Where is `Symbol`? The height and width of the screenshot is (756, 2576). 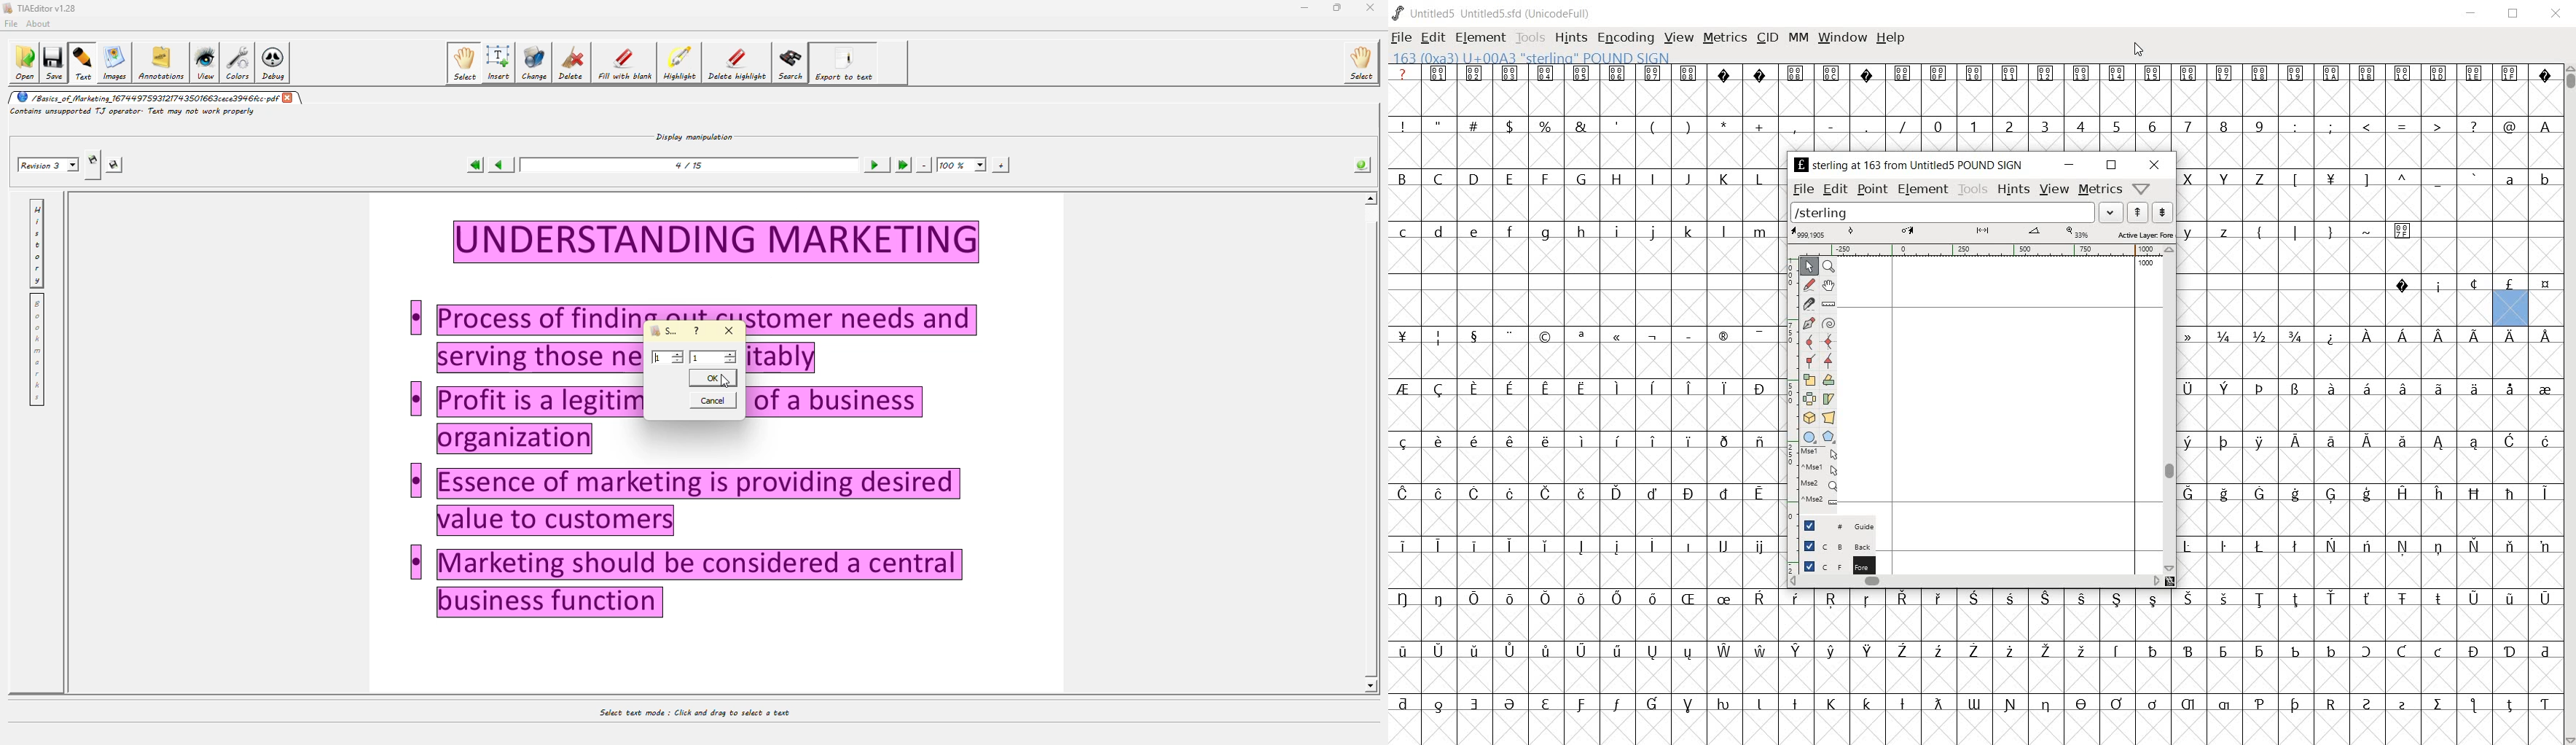
Symbol is located at coordinates (1406, 598).